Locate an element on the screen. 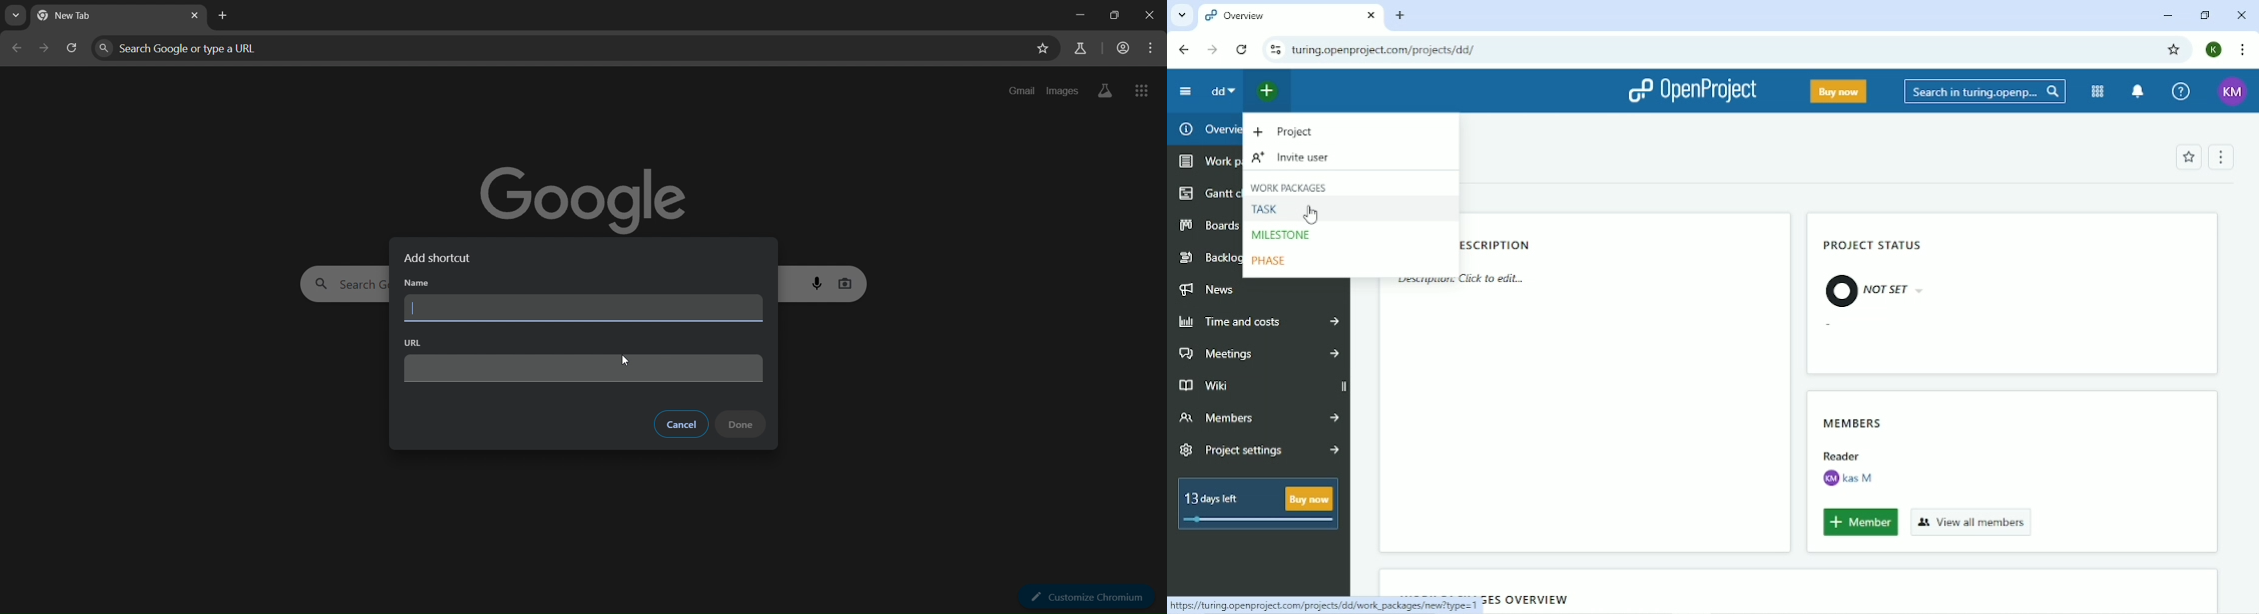 This screenshot has height=616, width=2268. To notification center is located at coordinates (2138, 92).